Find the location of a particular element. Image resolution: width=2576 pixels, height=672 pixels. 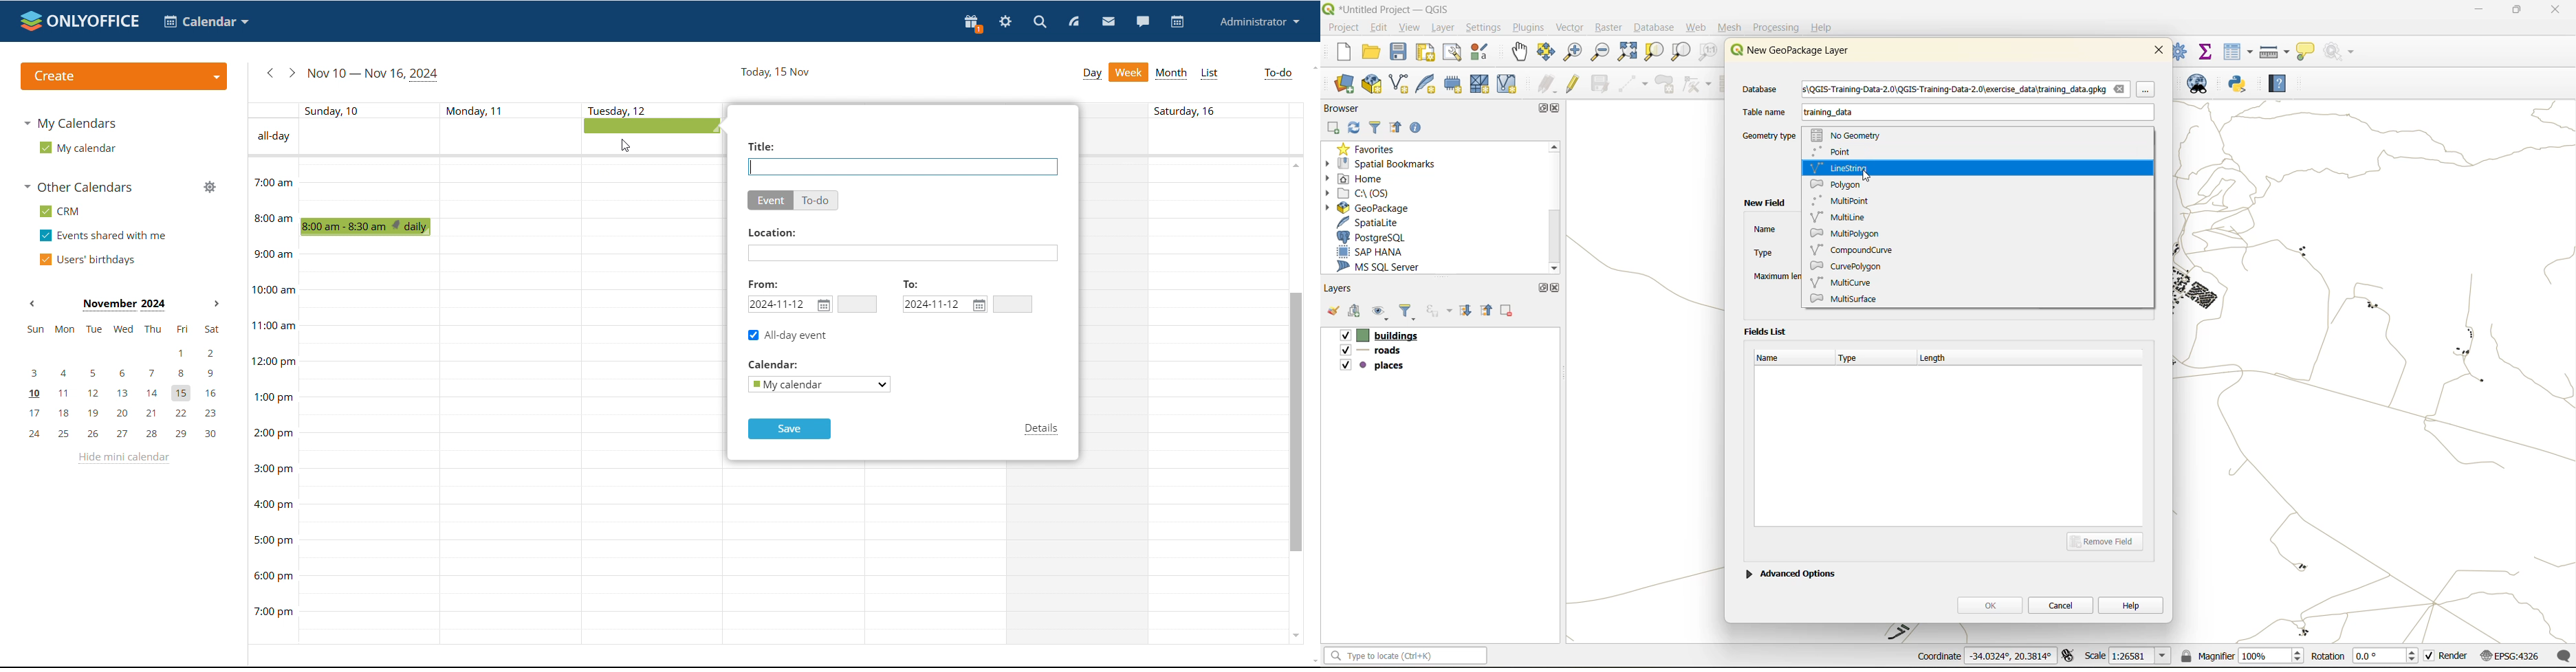

add event name is located at coordinates (904, 167).